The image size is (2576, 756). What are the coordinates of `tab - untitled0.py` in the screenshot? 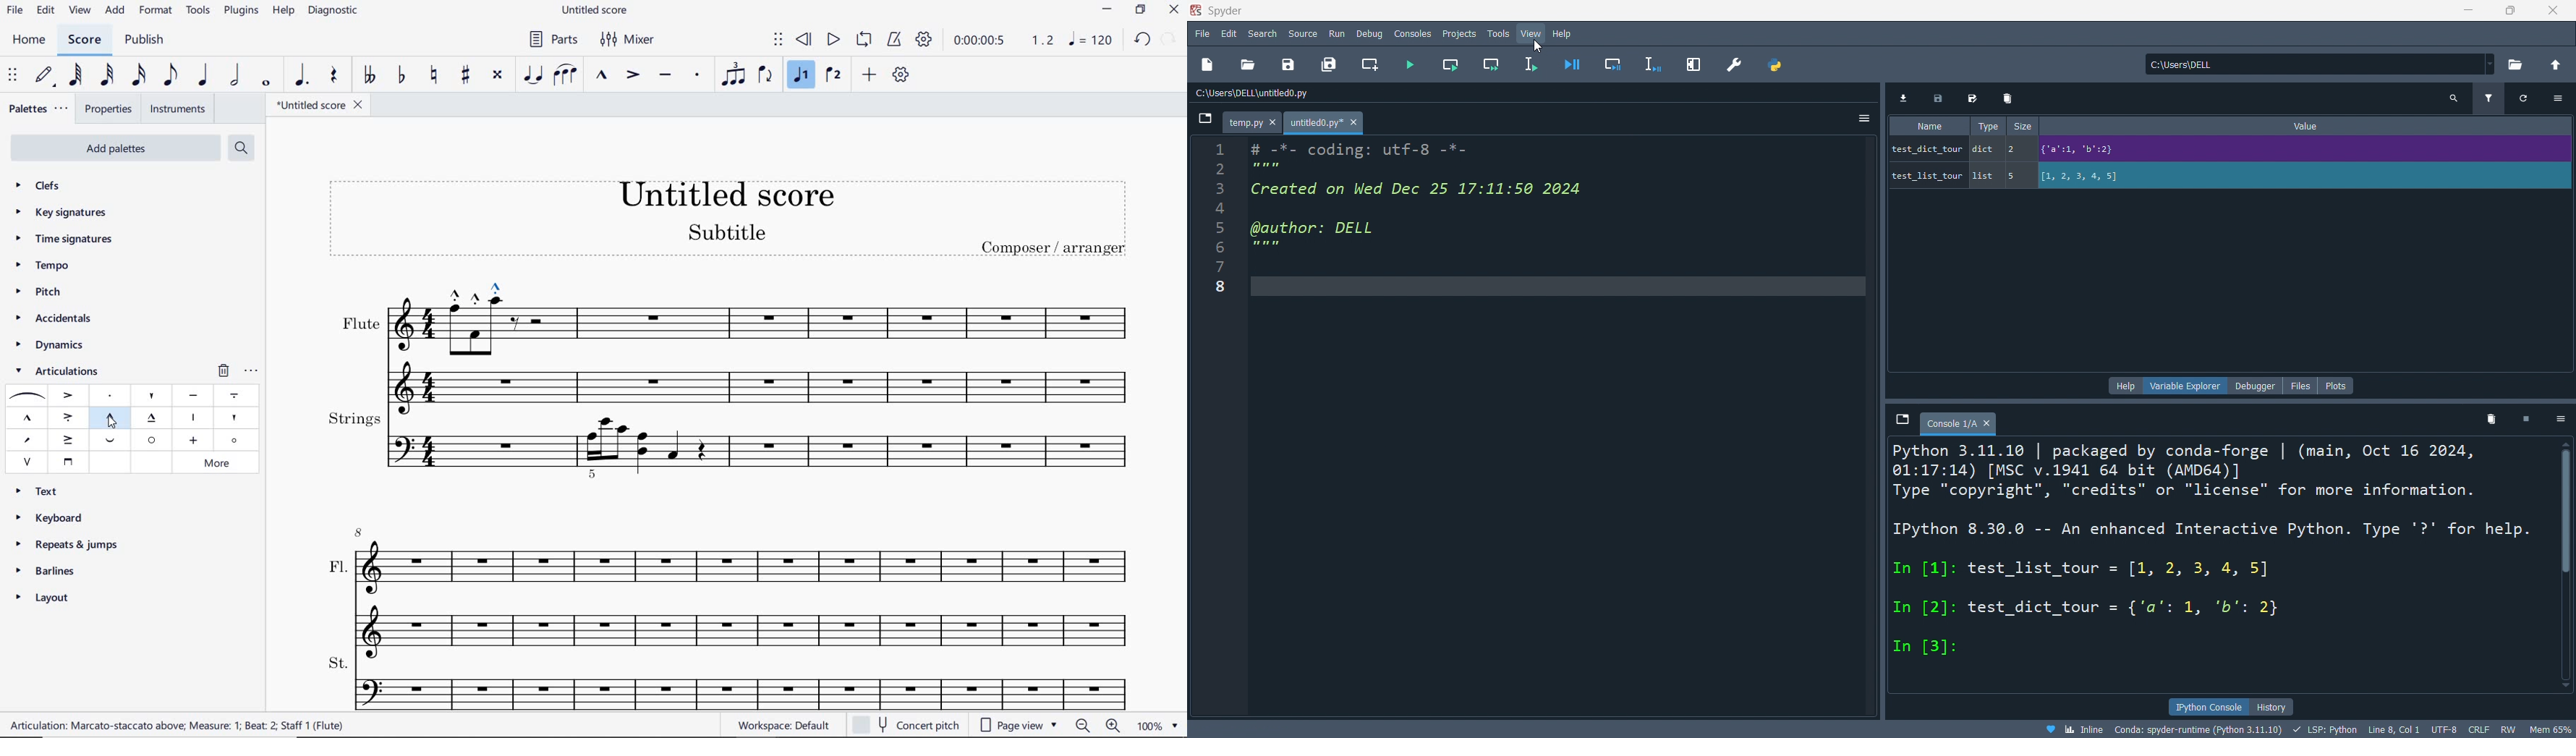 It's located at (1325, 124).